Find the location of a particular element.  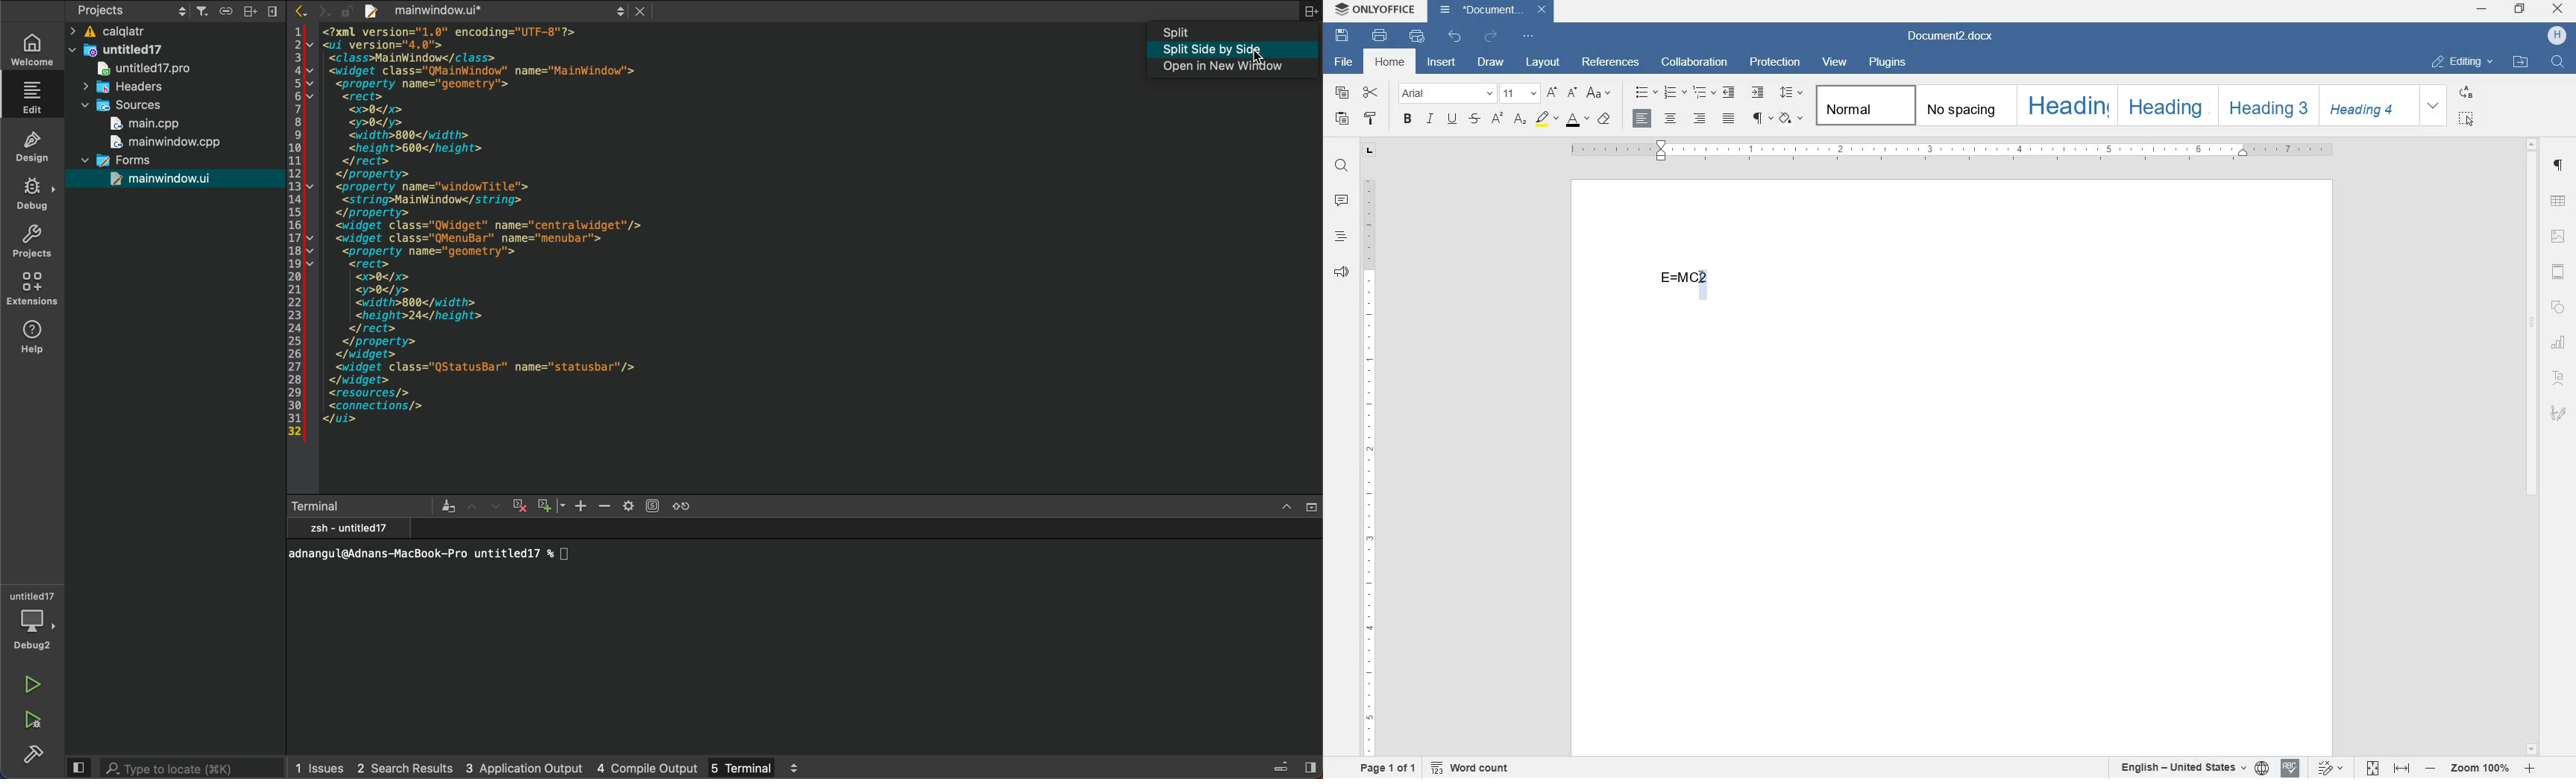

tab is located at coordinates (1369, 148).